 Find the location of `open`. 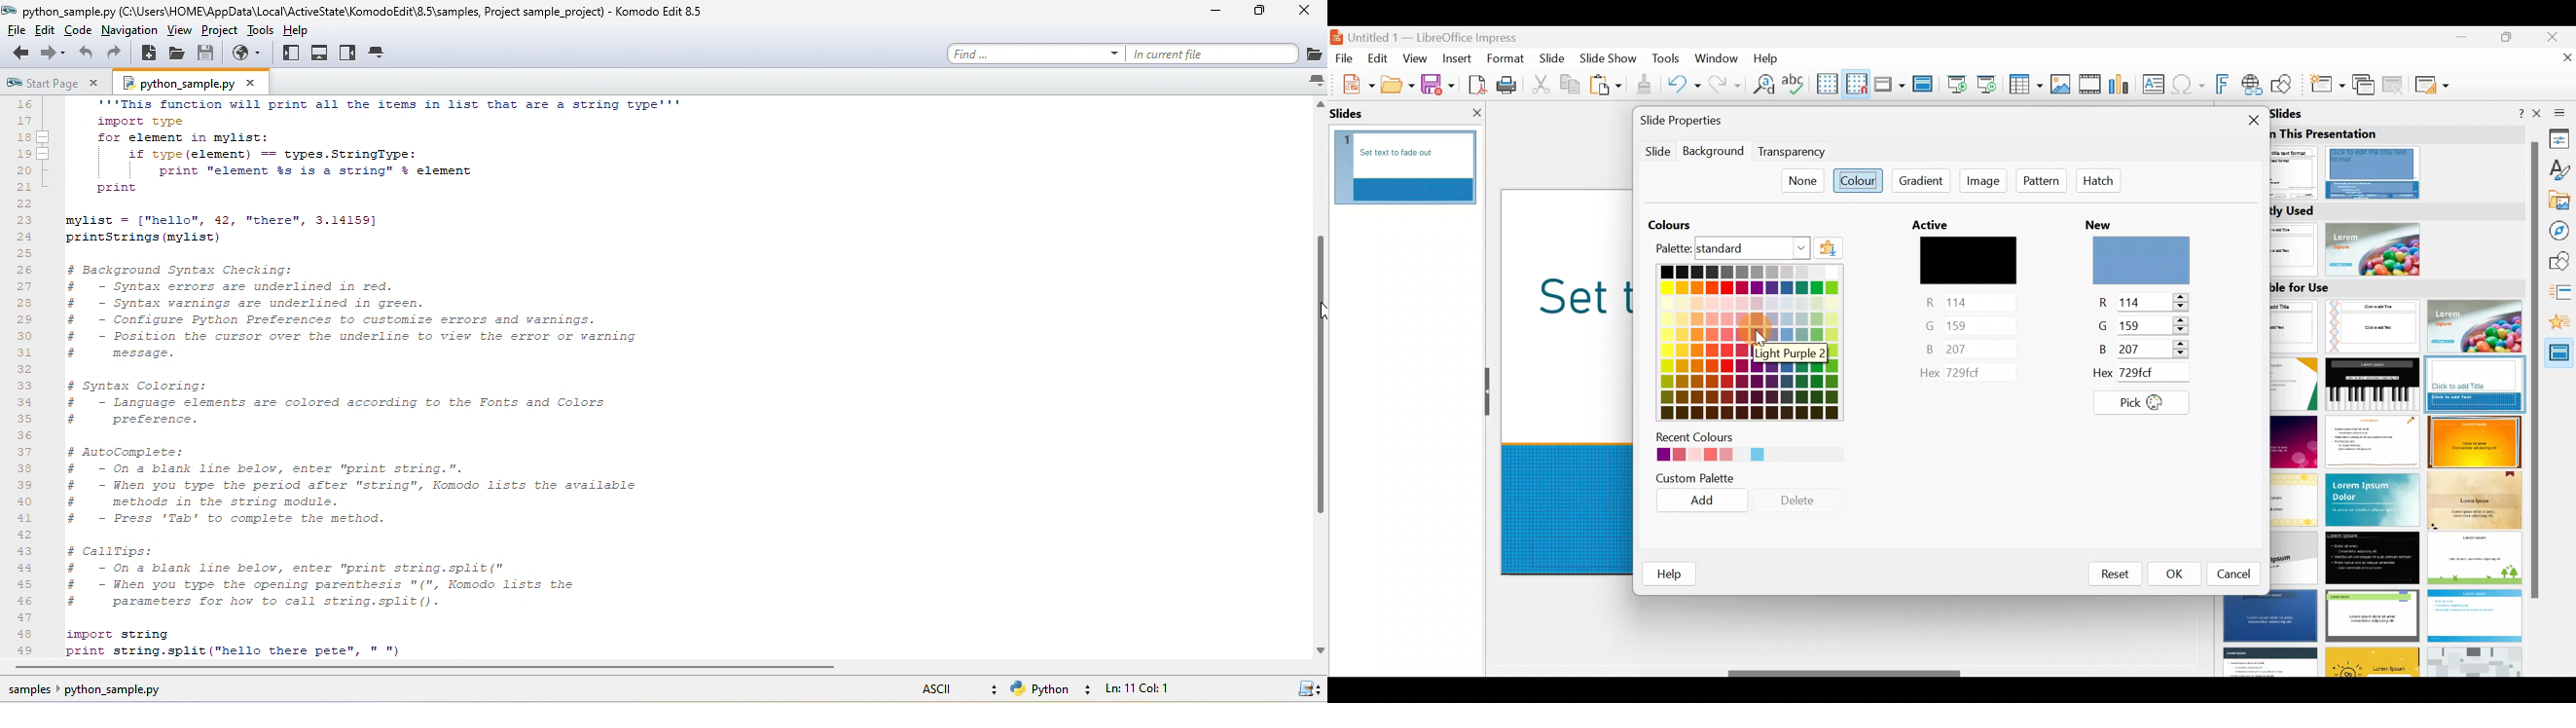

open is located at coordinates (177, 54).